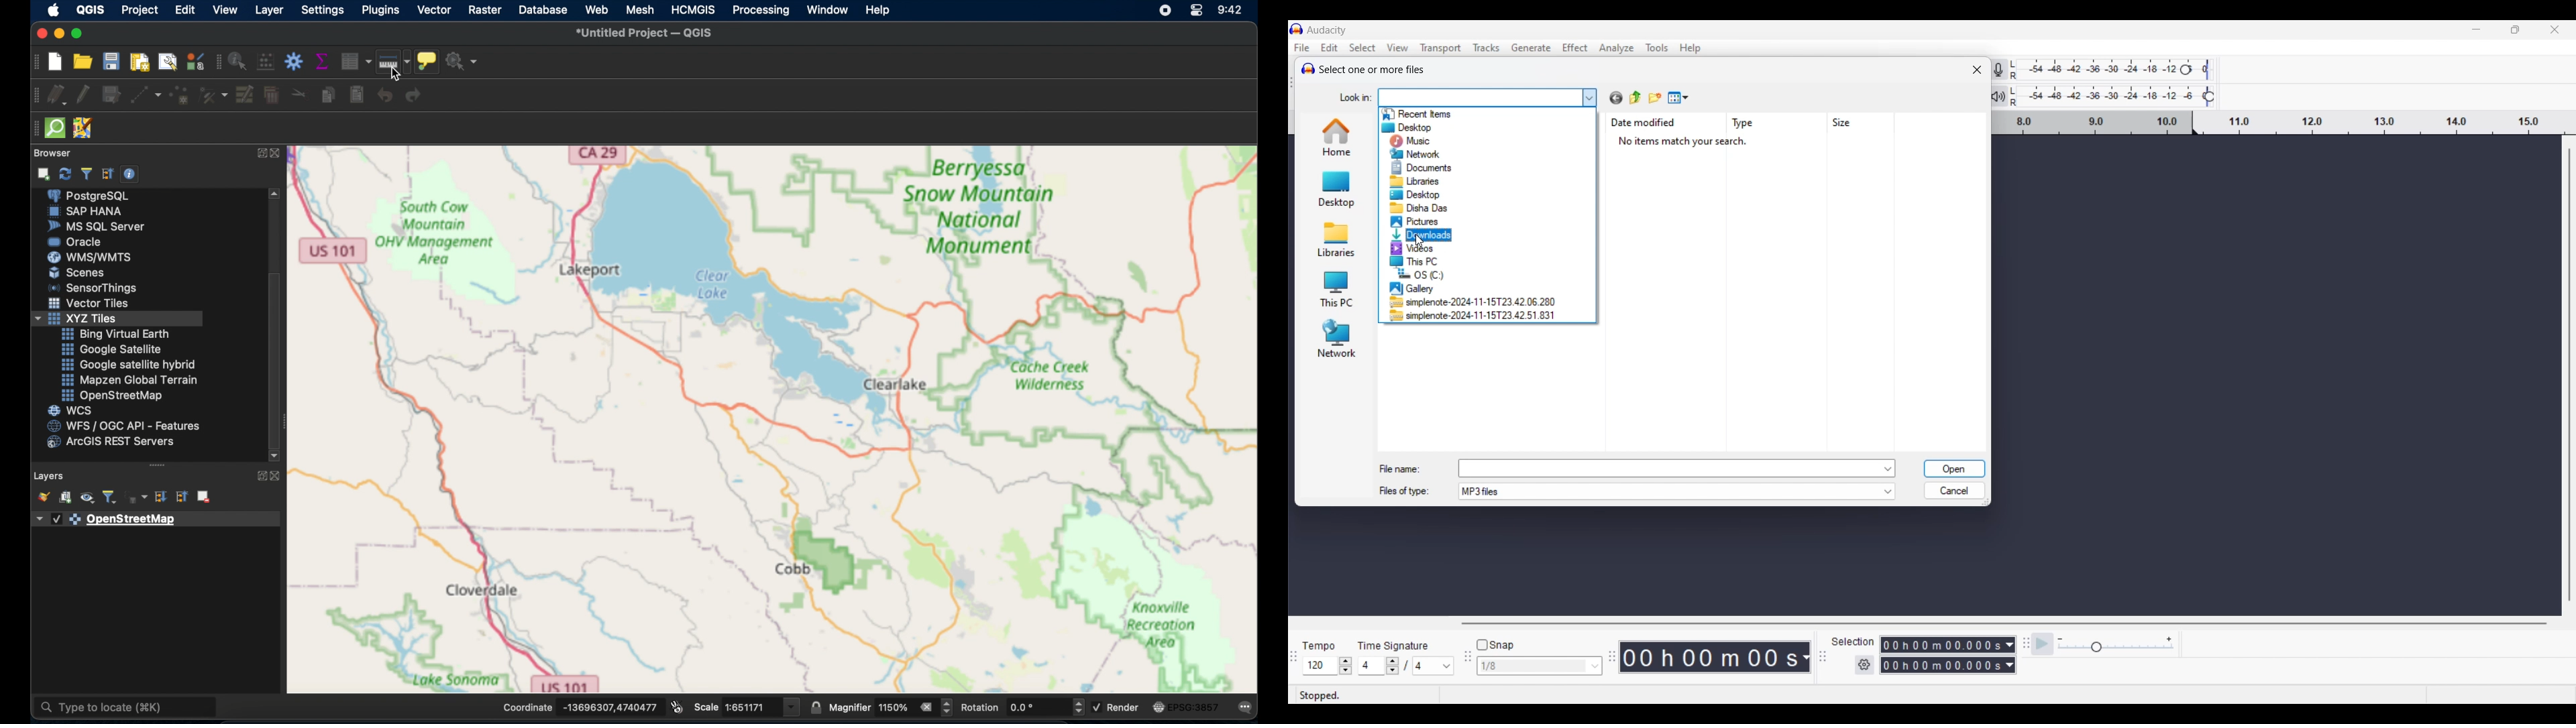 The image size is (2576, 728). Describe the element at coordinates (1335, 137) in the screenshot. I see `Home folder` at that location.